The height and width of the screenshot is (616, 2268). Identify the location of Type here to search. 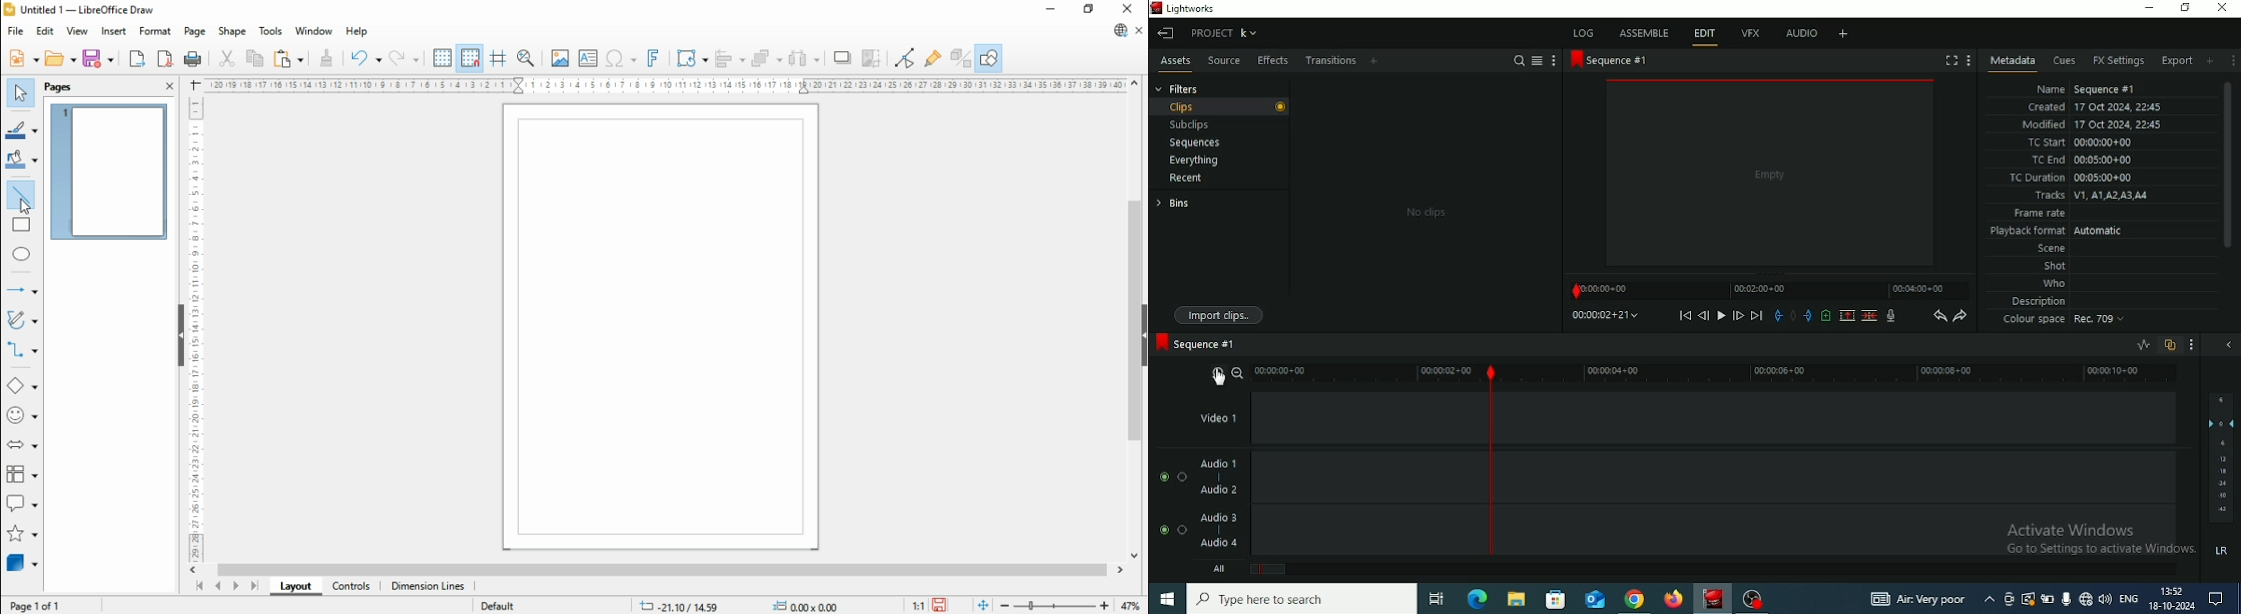
(1302, 598).